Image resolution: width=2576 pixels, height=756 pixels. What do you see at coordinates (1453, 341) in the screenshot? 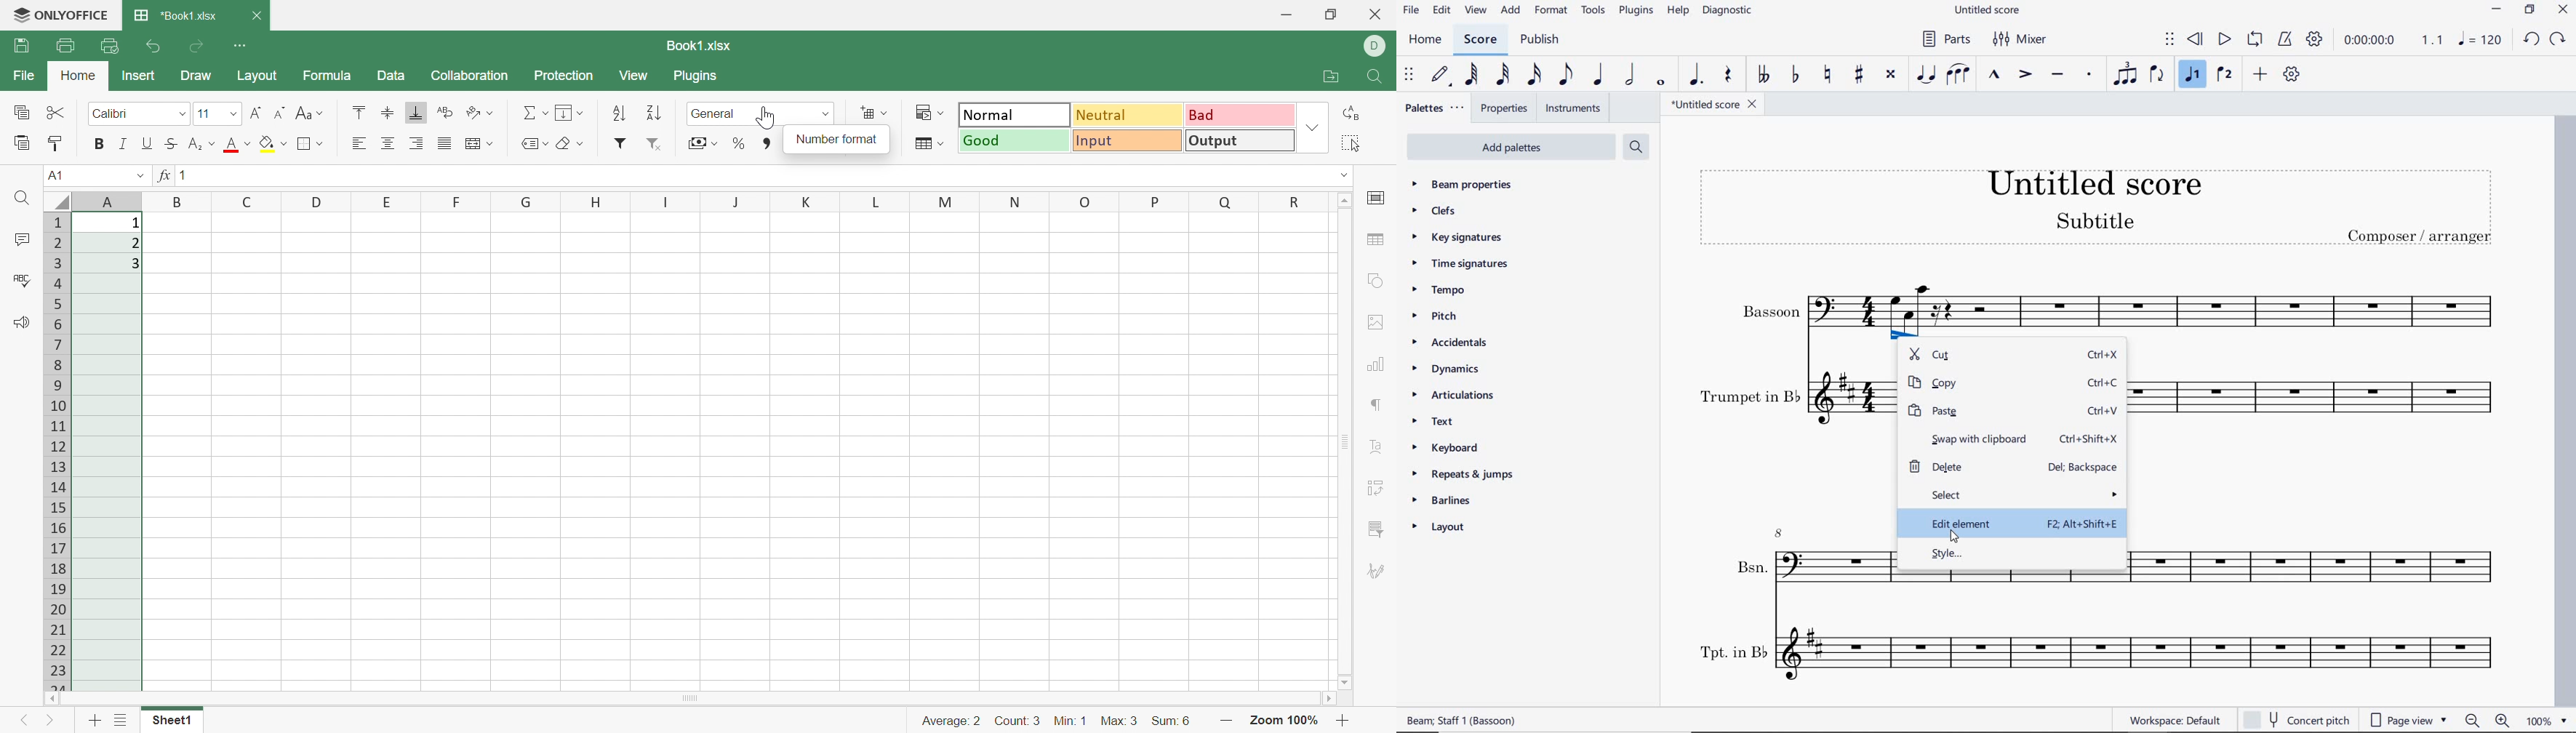
I see `accidentals` at bounding box center [1453, 341].